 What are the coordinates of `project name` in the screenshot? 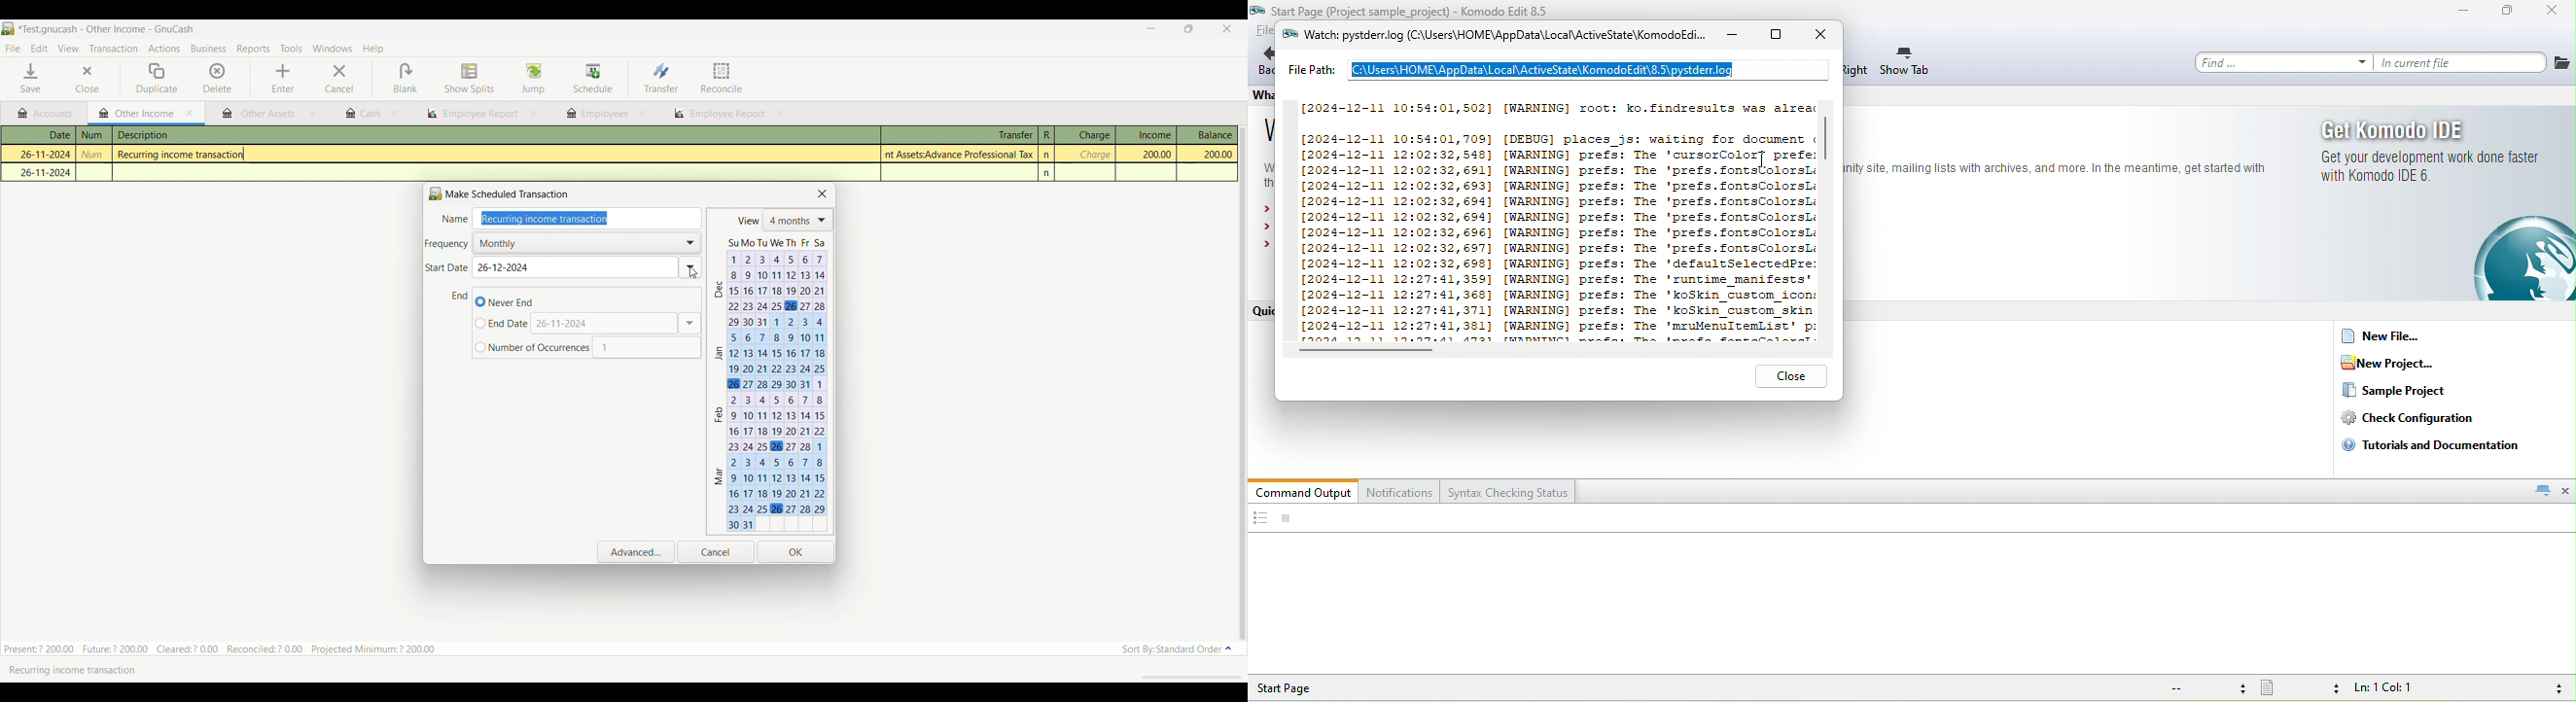 It's located at (1361, 10).